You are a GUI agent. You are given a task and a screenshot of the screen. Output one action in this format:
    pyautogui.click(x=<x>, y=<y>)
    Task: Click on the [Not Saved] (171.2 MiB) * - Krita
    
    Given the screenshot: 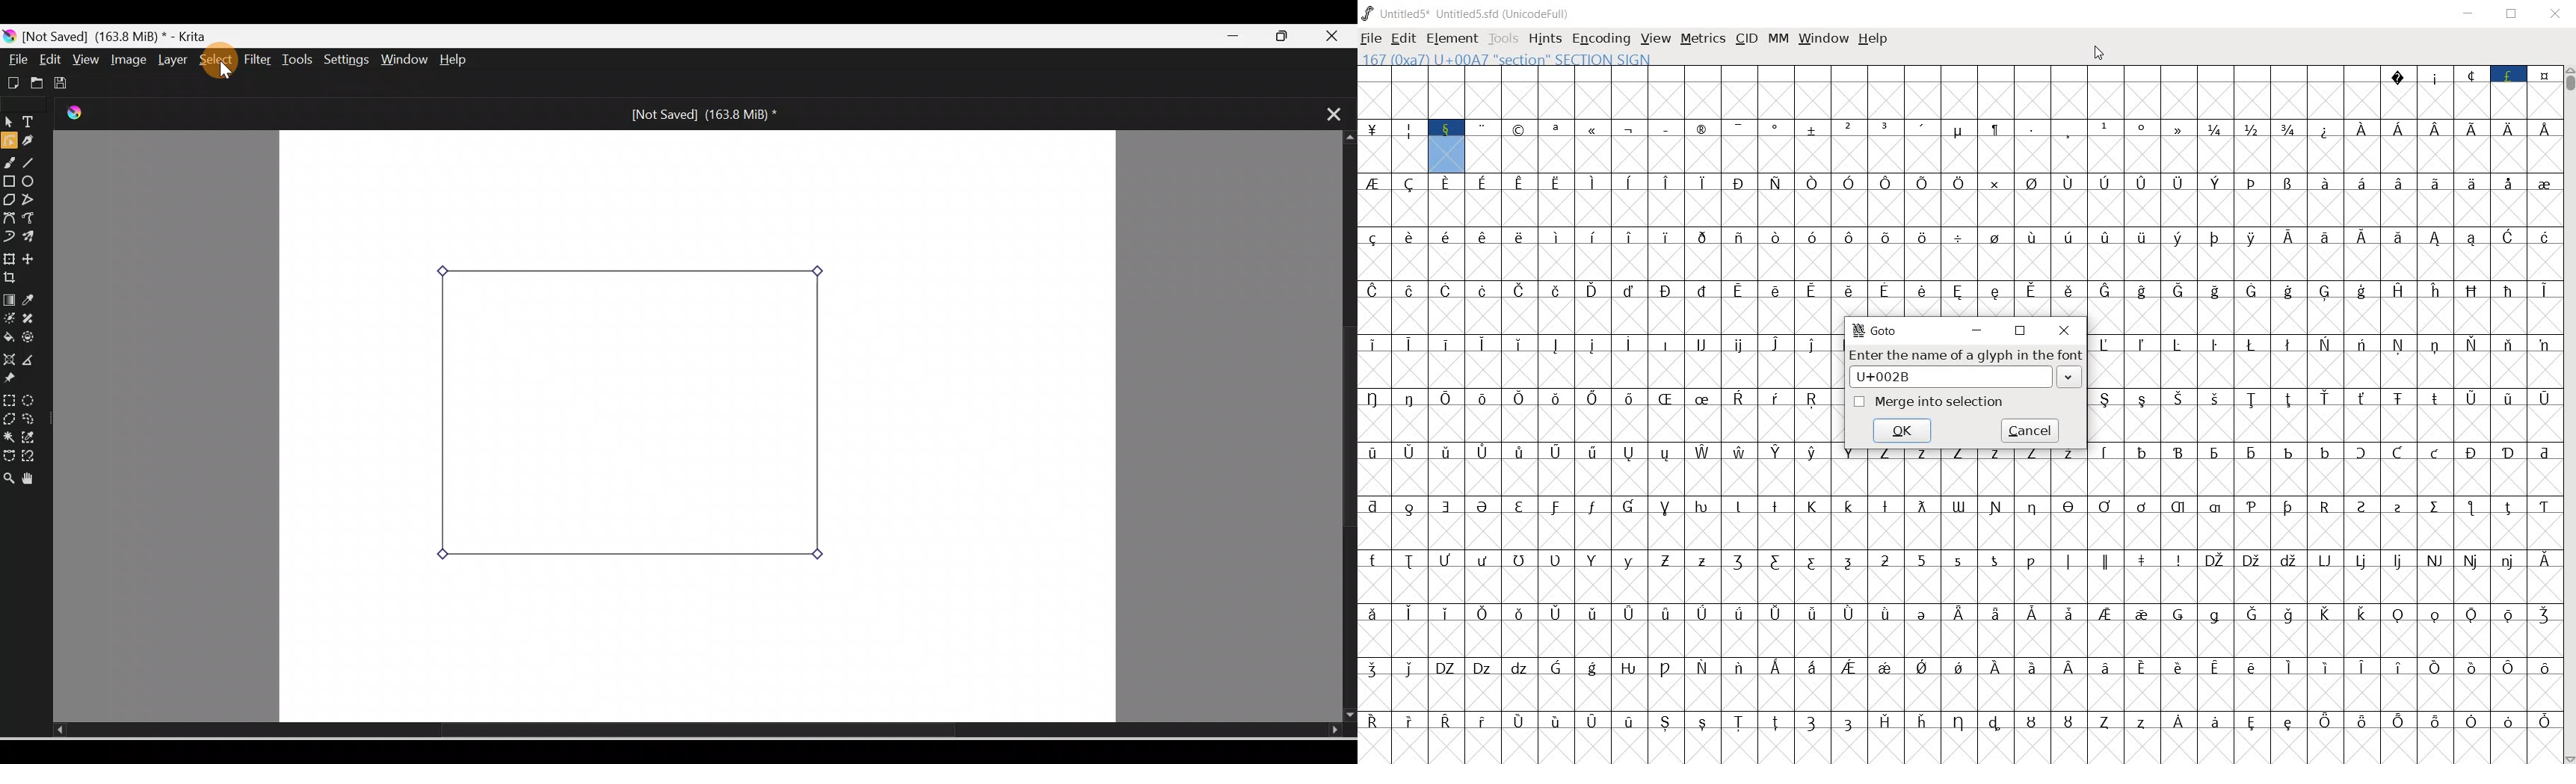 What is the action you would take?
    pyautogui.click(x=113, y=35)
    